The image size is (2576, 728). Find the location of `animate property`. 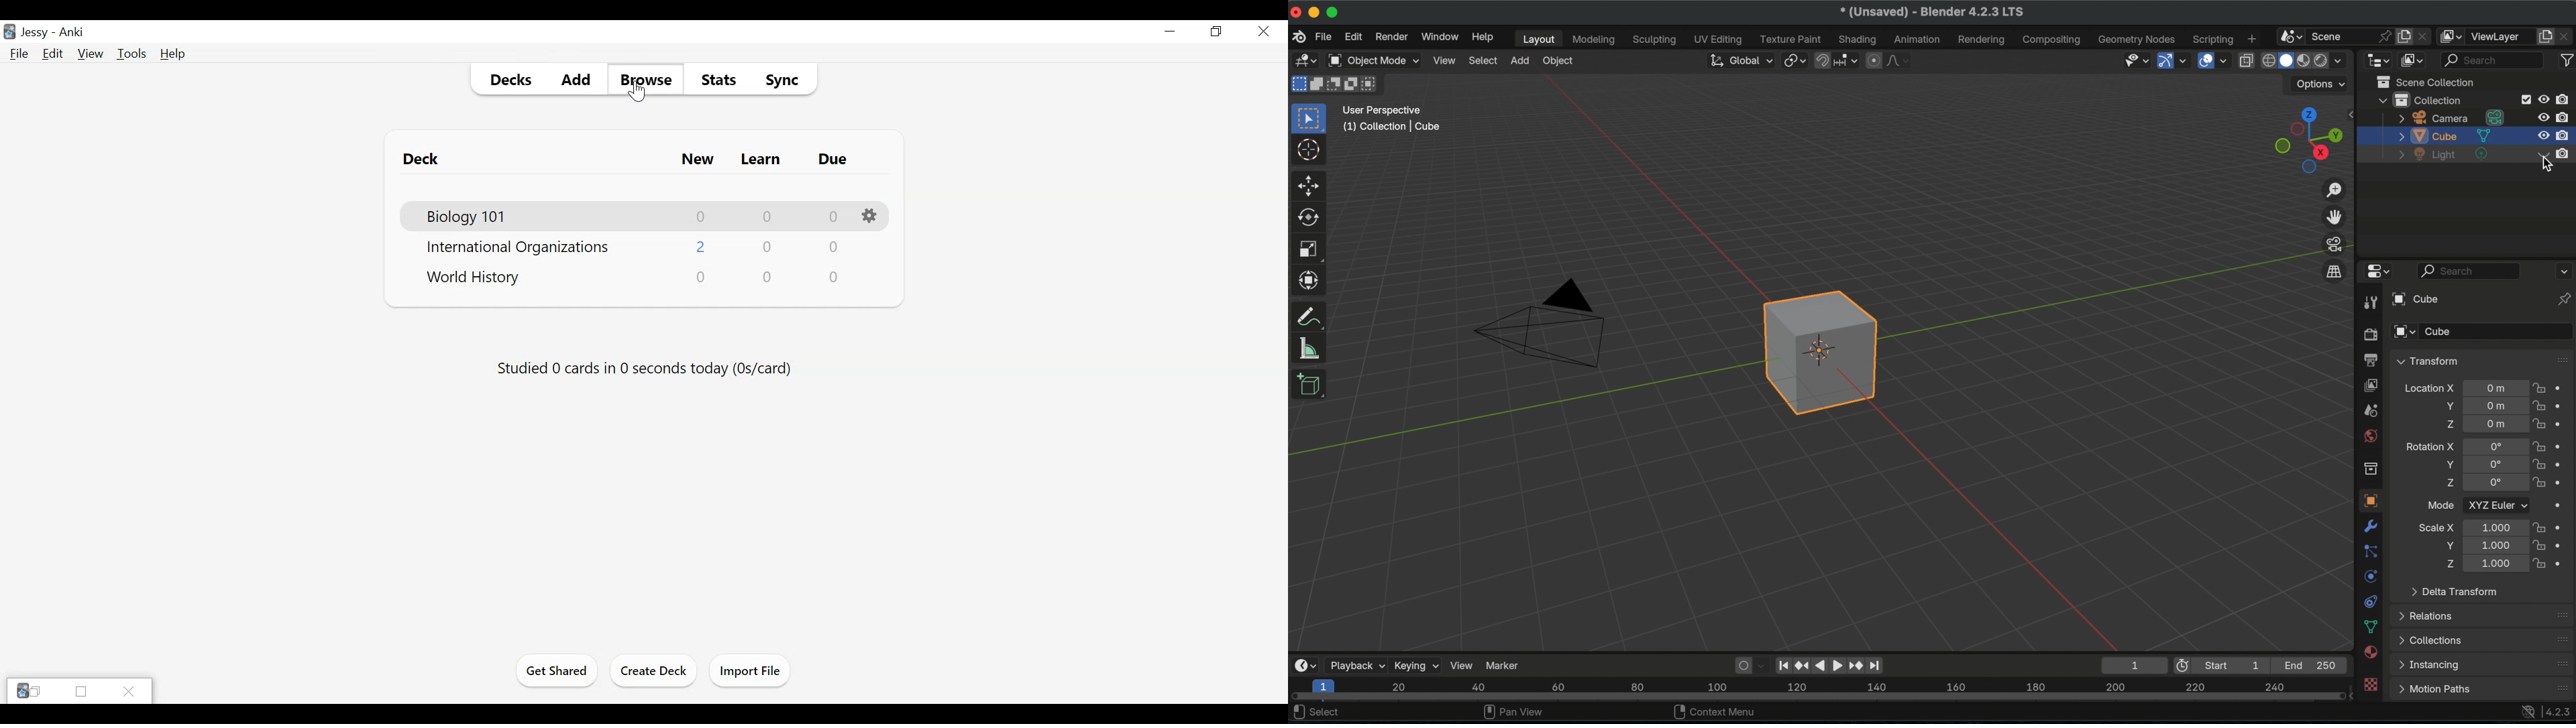

animate property is located at coordinates (2564, 562).